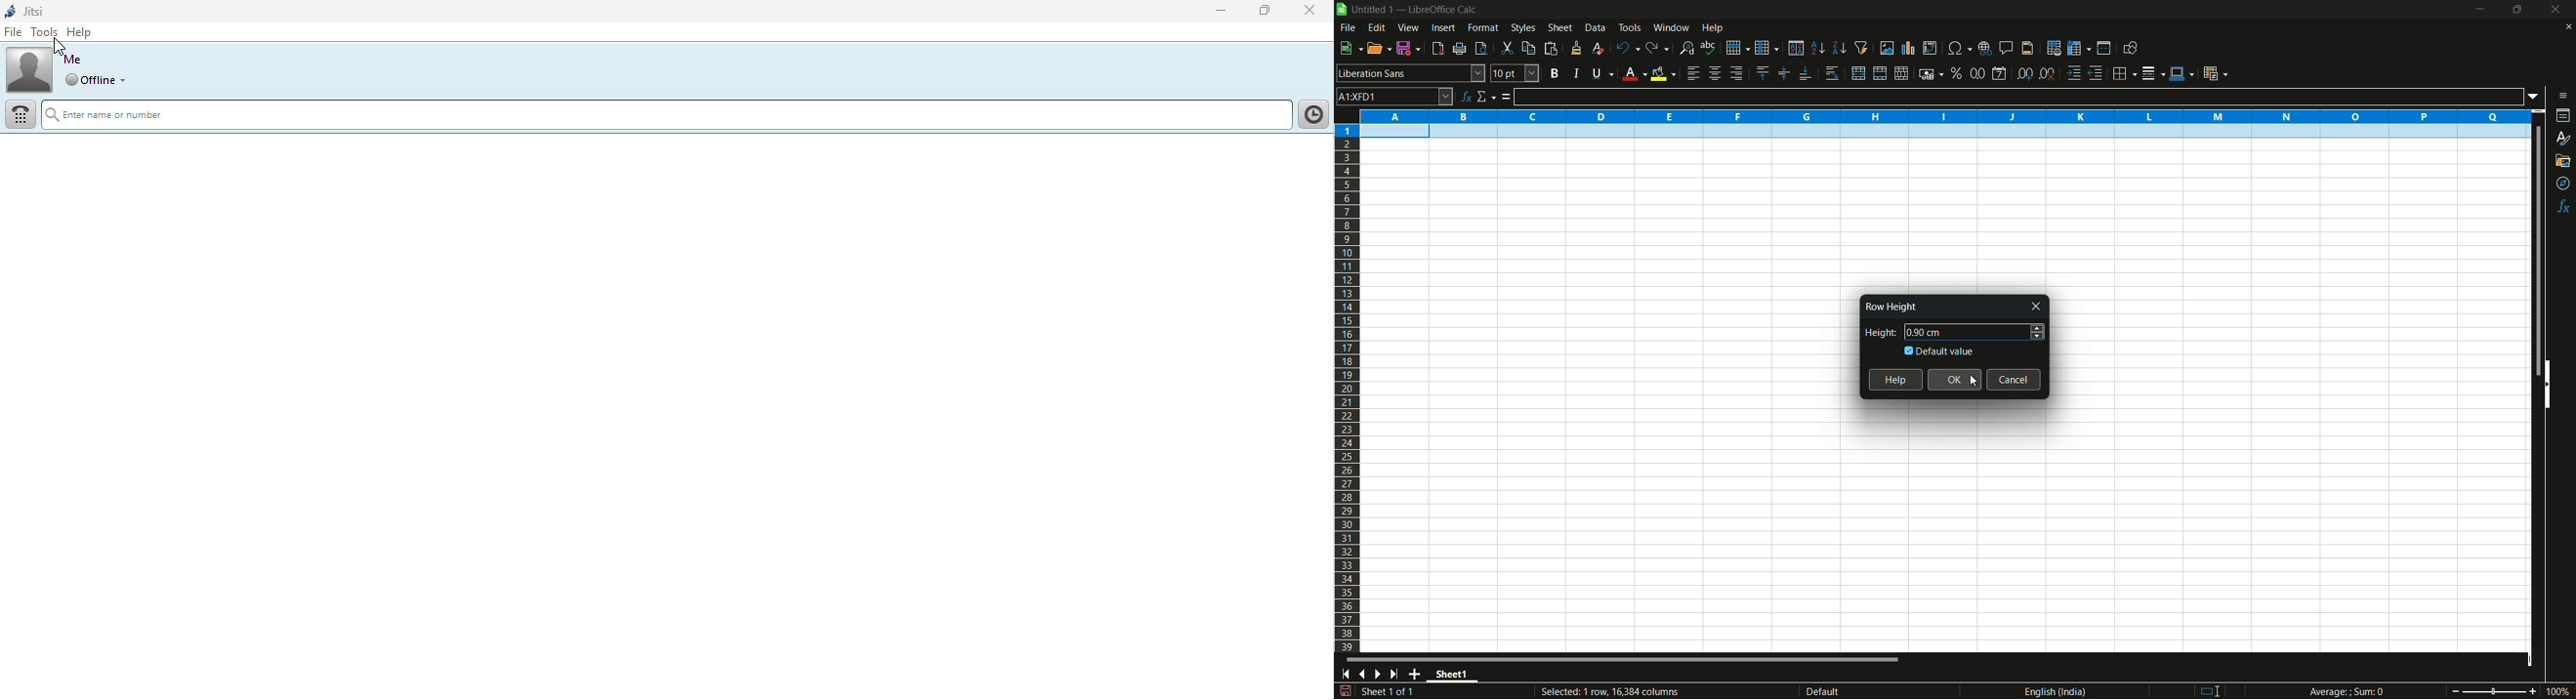 The height and width of the screenshot is (700, 2576). What do you see at coordinates (1862, 48) in the screenshot?
I see `auto filter` at bounding box center [1862, 48].